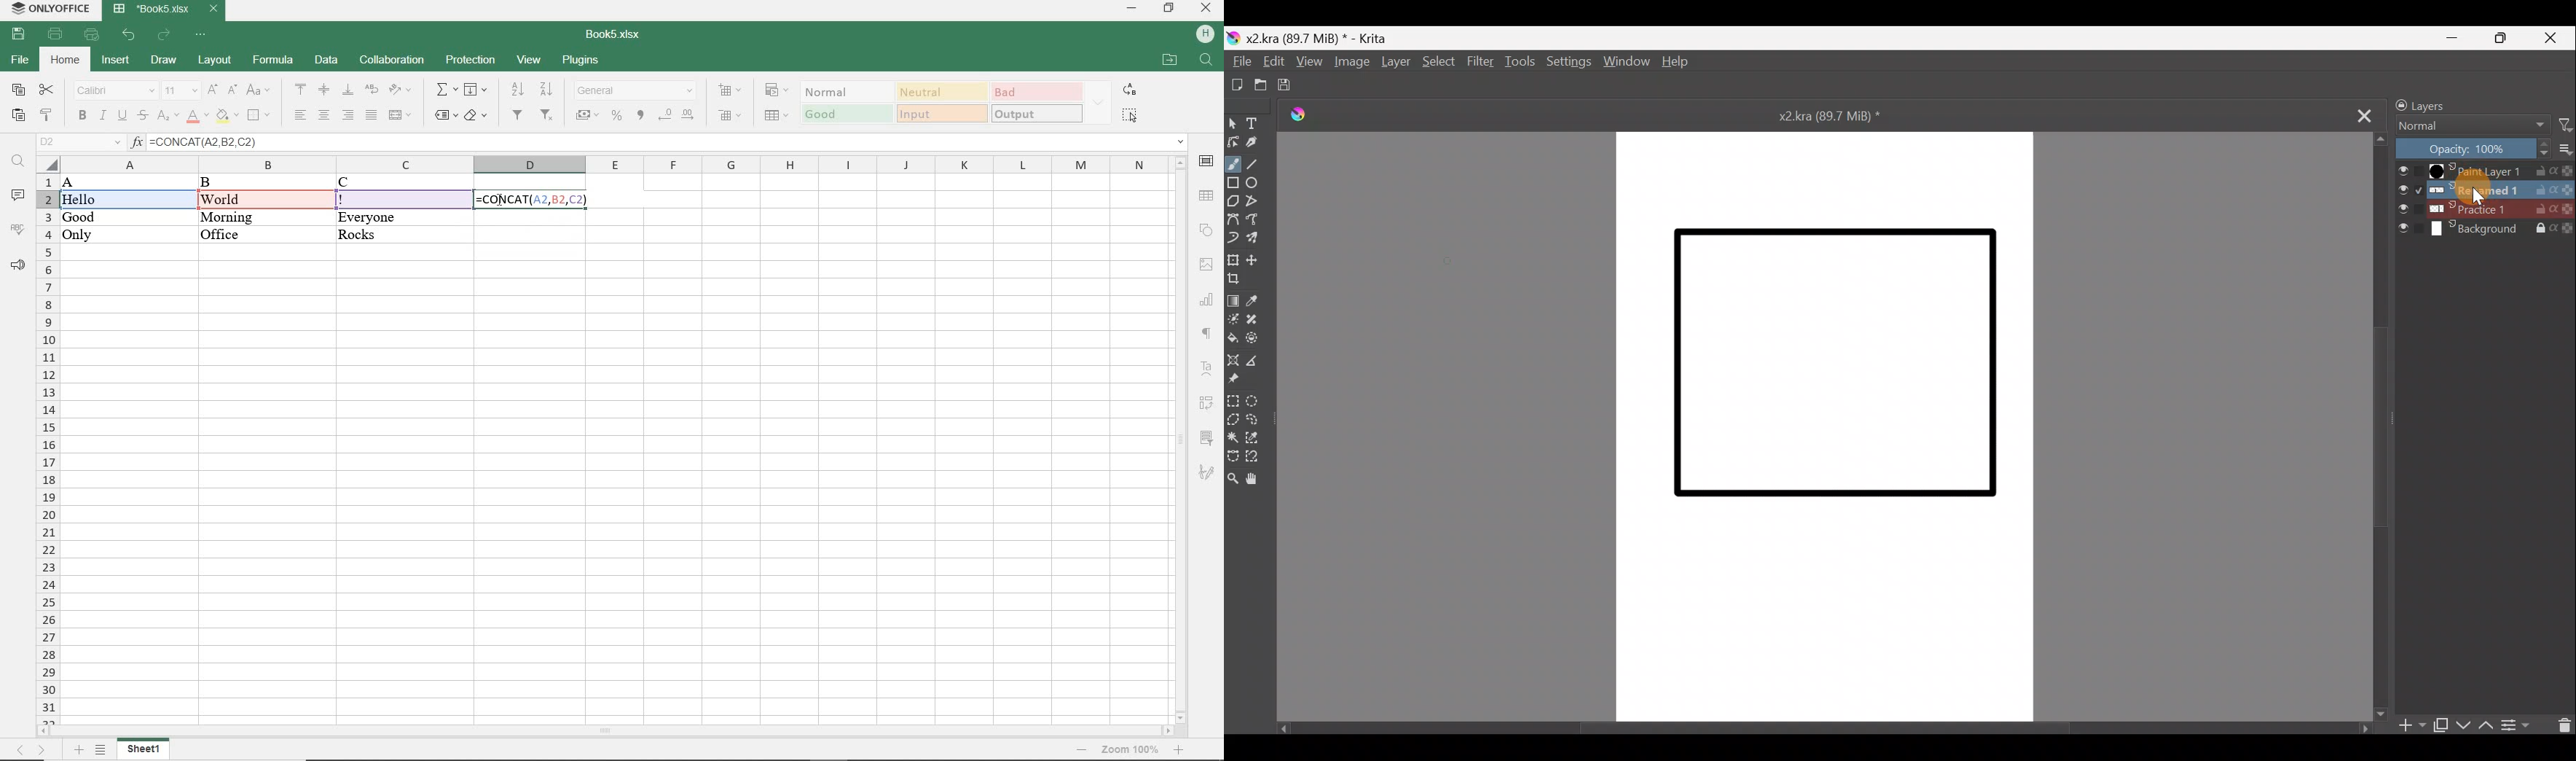 The image size is (2576, 784). Describe the element at coordinates (1255, 221) in the screenshot. I see `Freehand path tool` at that location.